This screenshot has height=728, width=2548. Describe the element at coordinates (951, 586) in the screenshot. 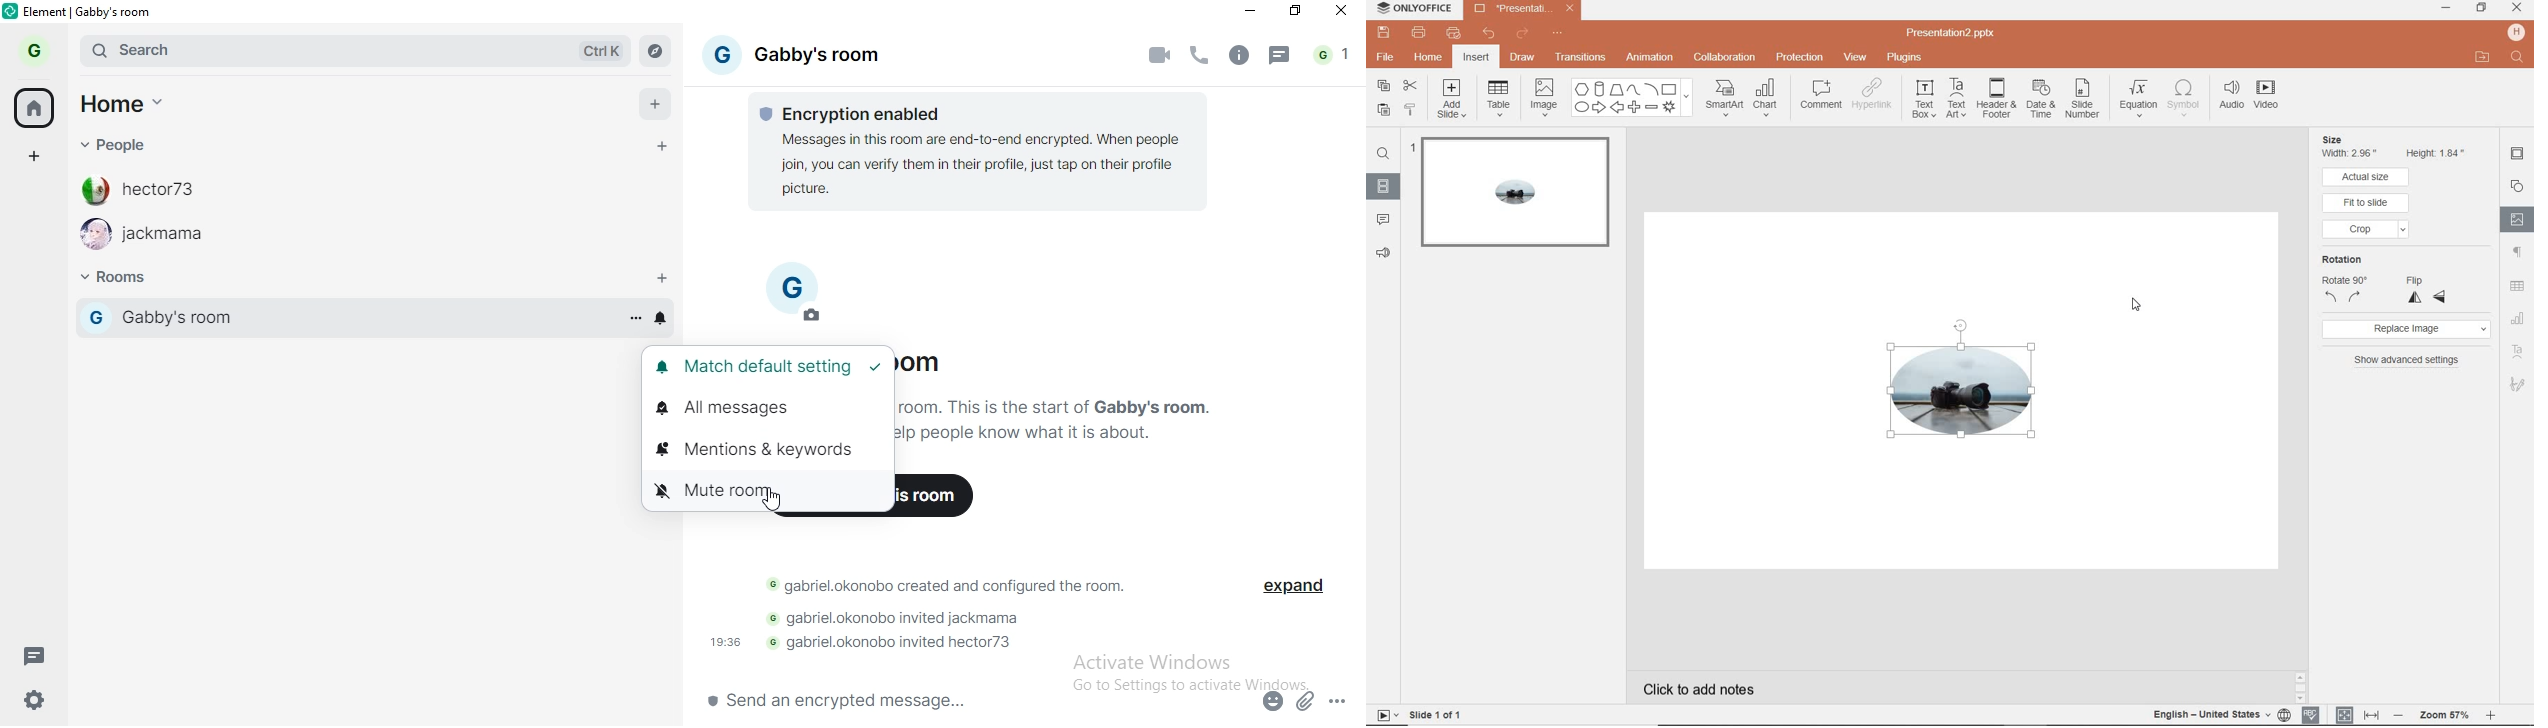

I see `text 2` at that location.